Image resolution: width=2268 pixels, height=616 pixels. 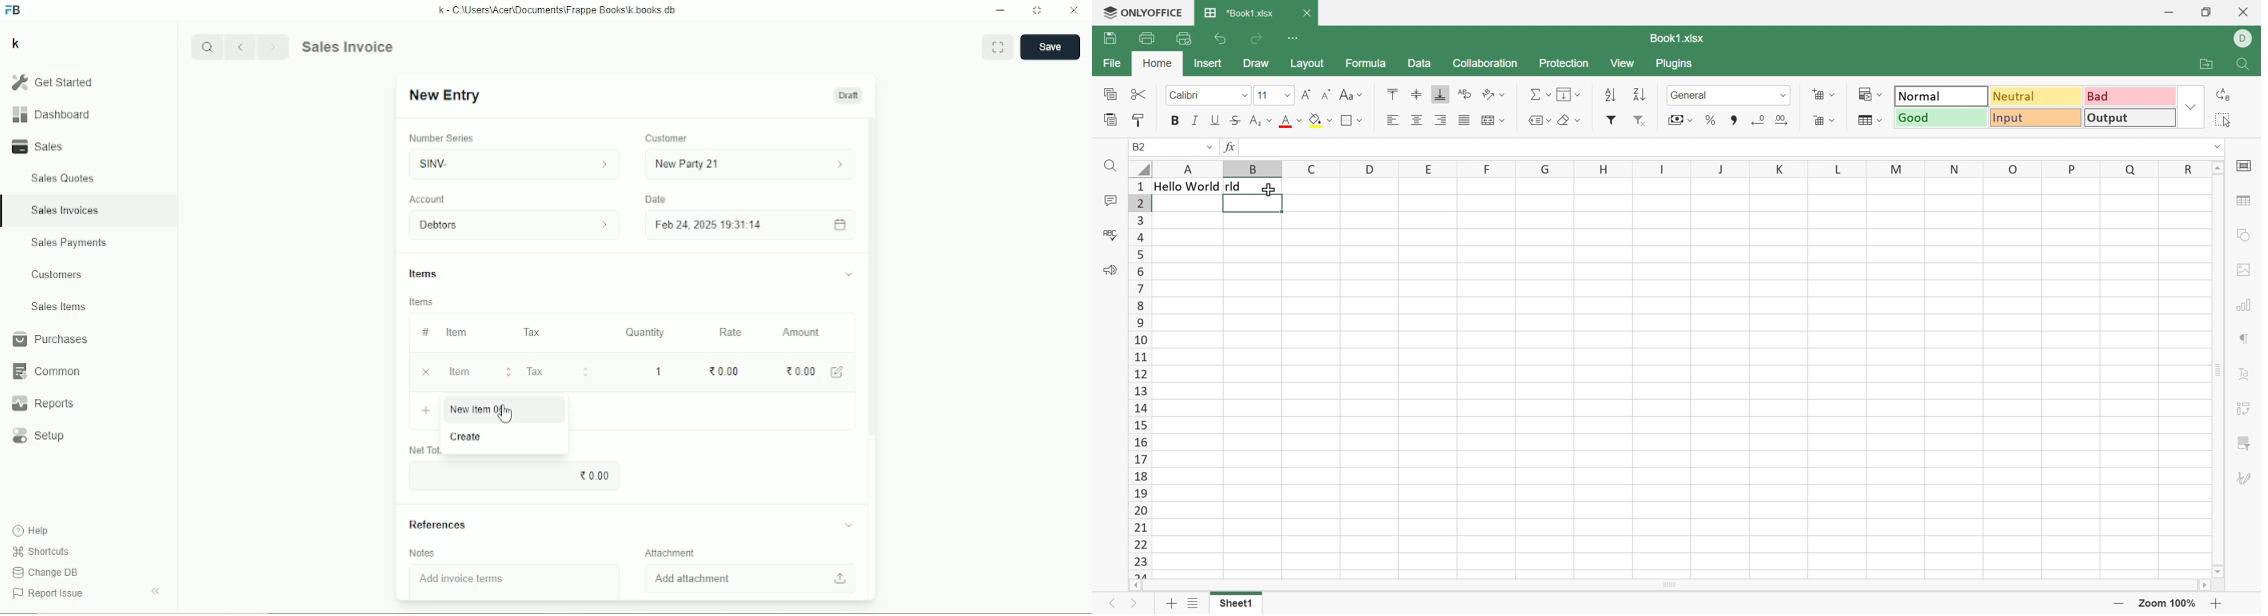 I want to click on 0.00, so click(x=723, y=371).